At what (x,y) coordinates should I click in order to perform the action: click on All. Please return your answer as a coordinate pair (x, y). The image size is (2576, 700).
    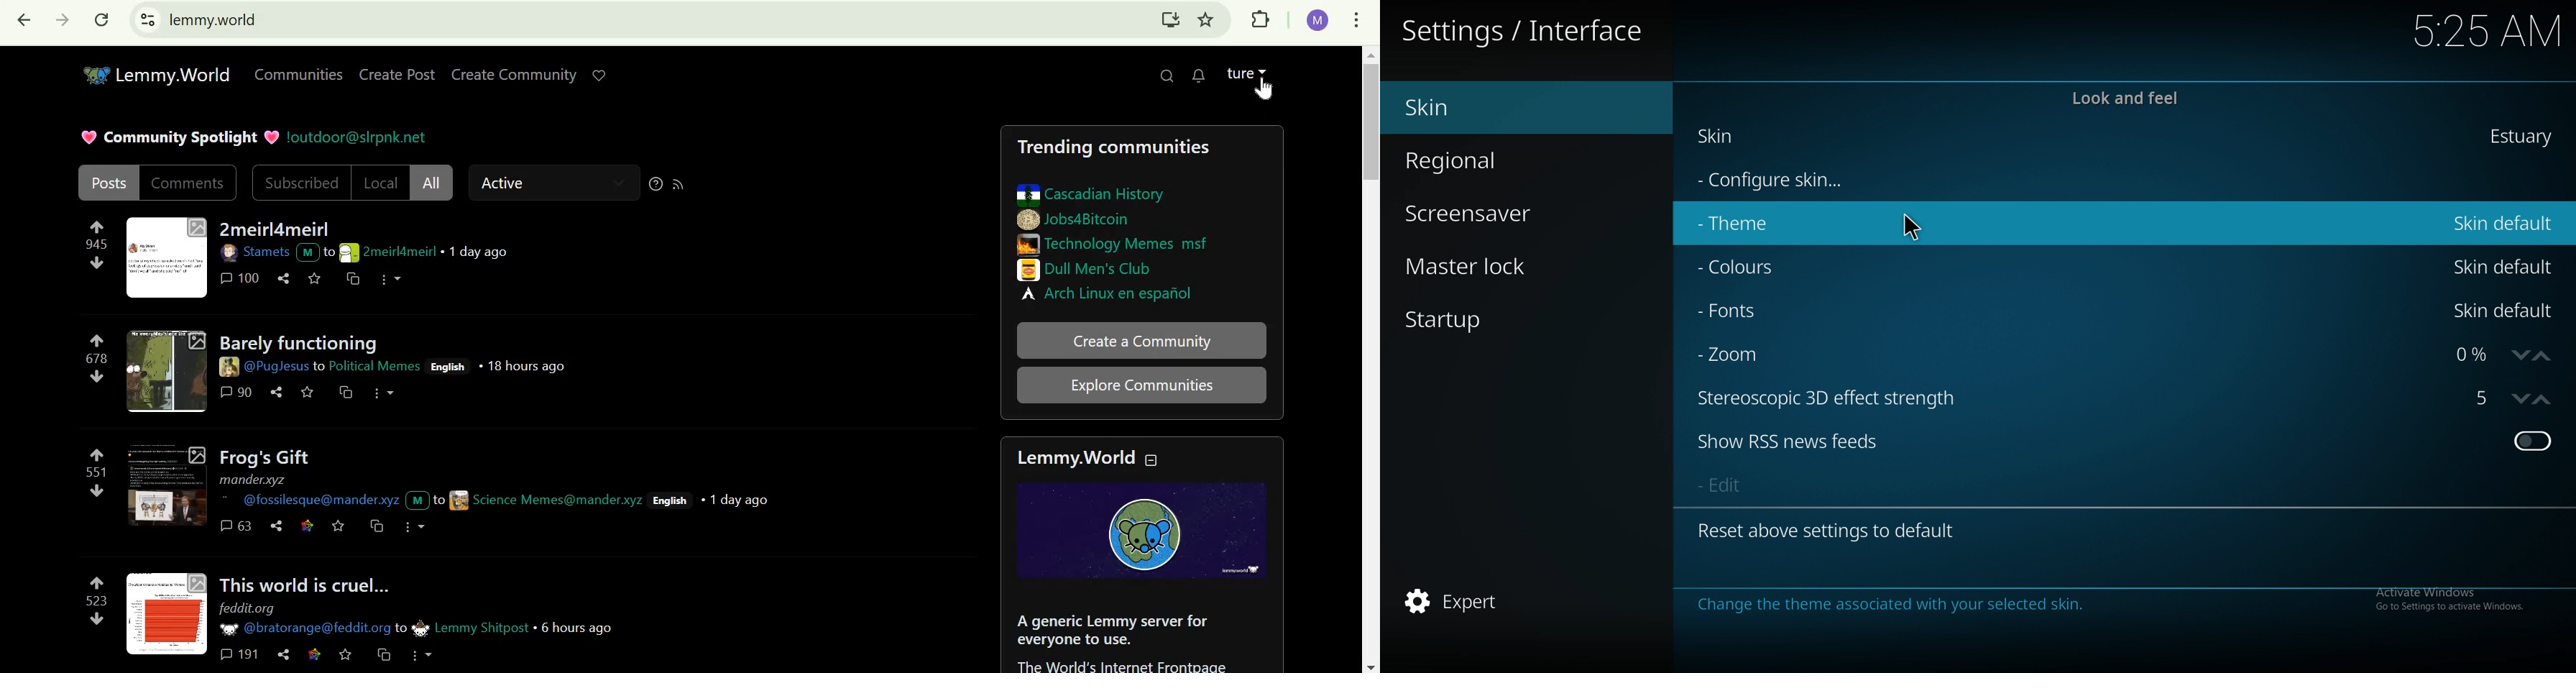
    Looking at the image, I should click on (431, 182).